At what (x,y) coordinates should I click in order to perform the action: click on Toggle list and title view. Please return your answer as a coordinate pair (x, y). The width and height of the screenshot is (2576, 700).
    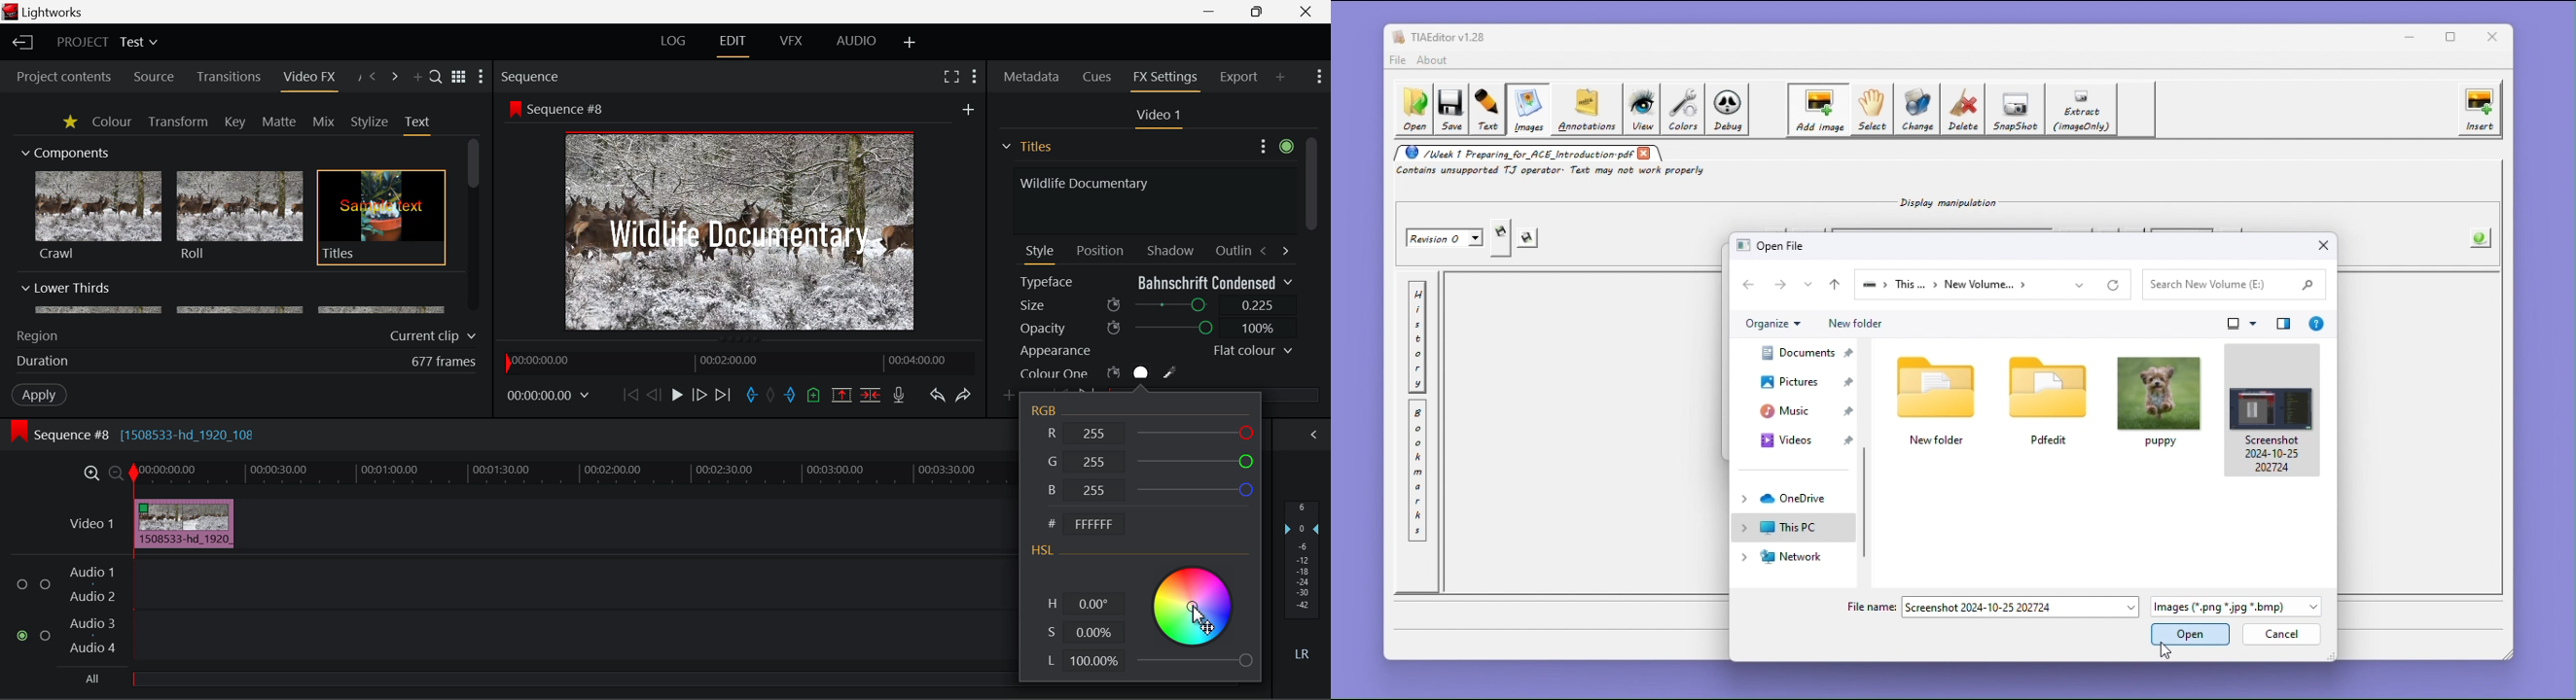
    Looking at the image, I should click on (460, 77).